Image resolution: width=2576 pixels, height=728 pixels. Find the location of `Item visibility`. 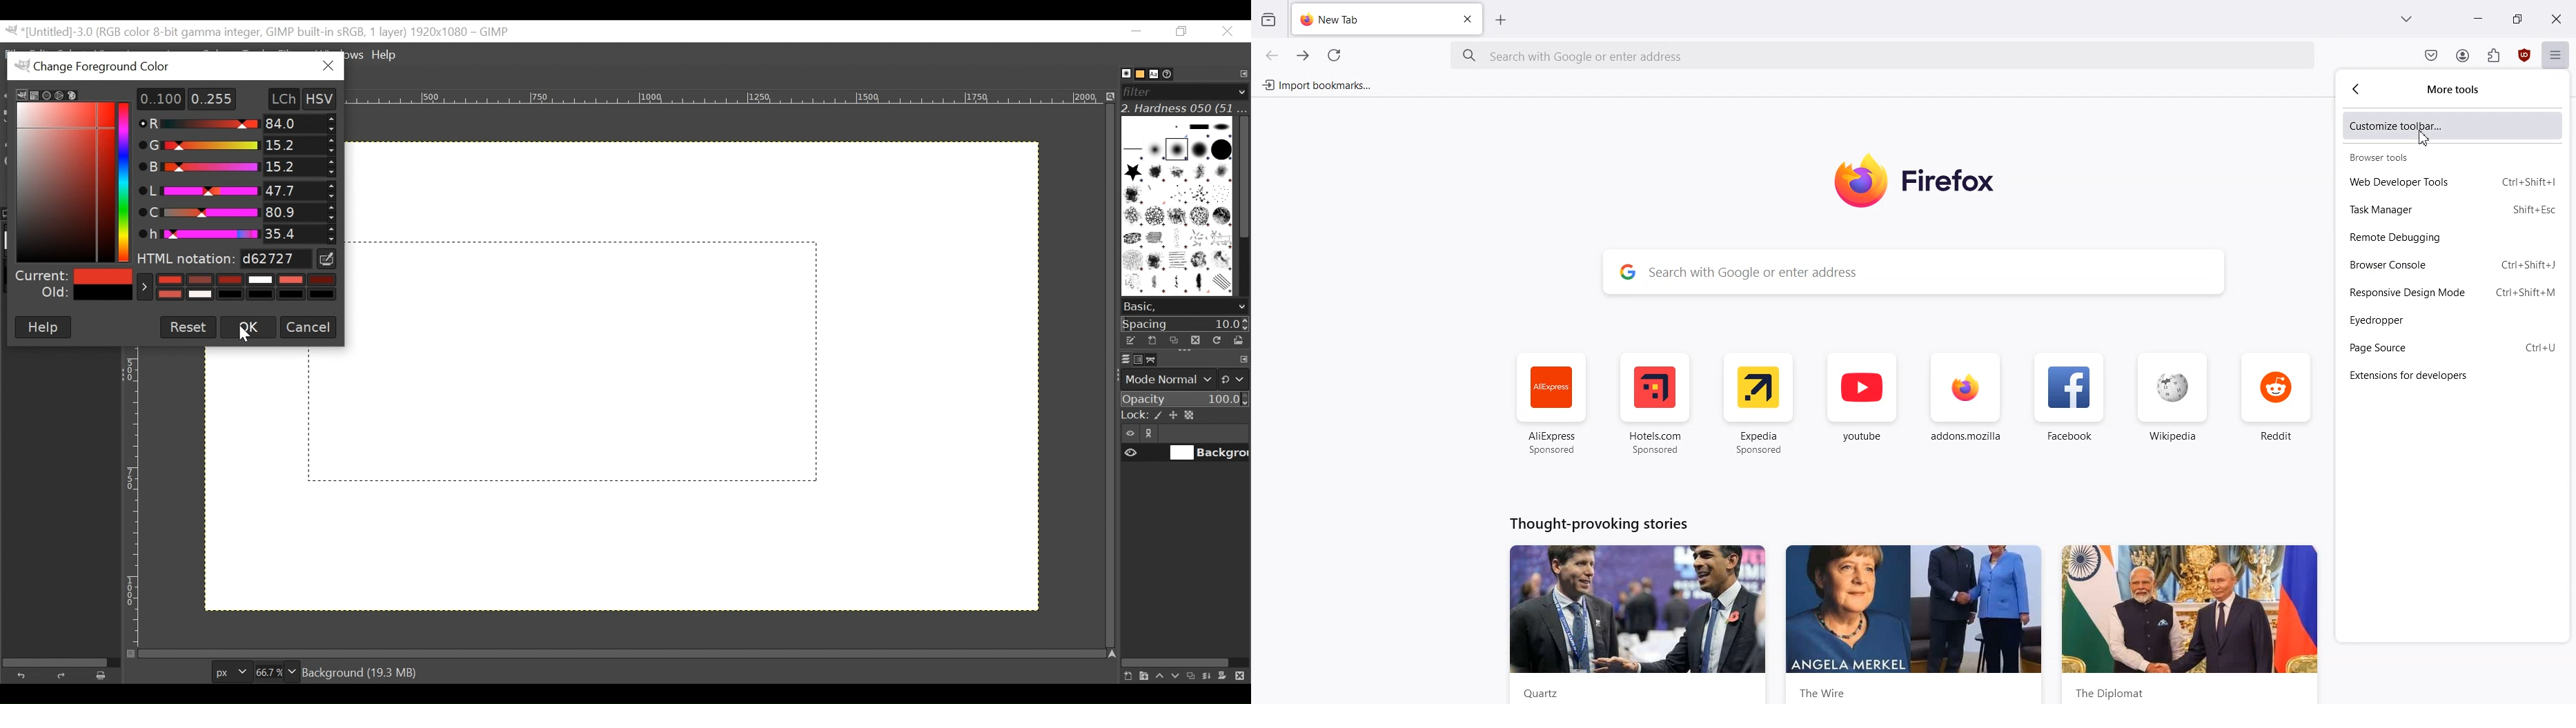

Item visibility is located at coordinates (1131, 434).